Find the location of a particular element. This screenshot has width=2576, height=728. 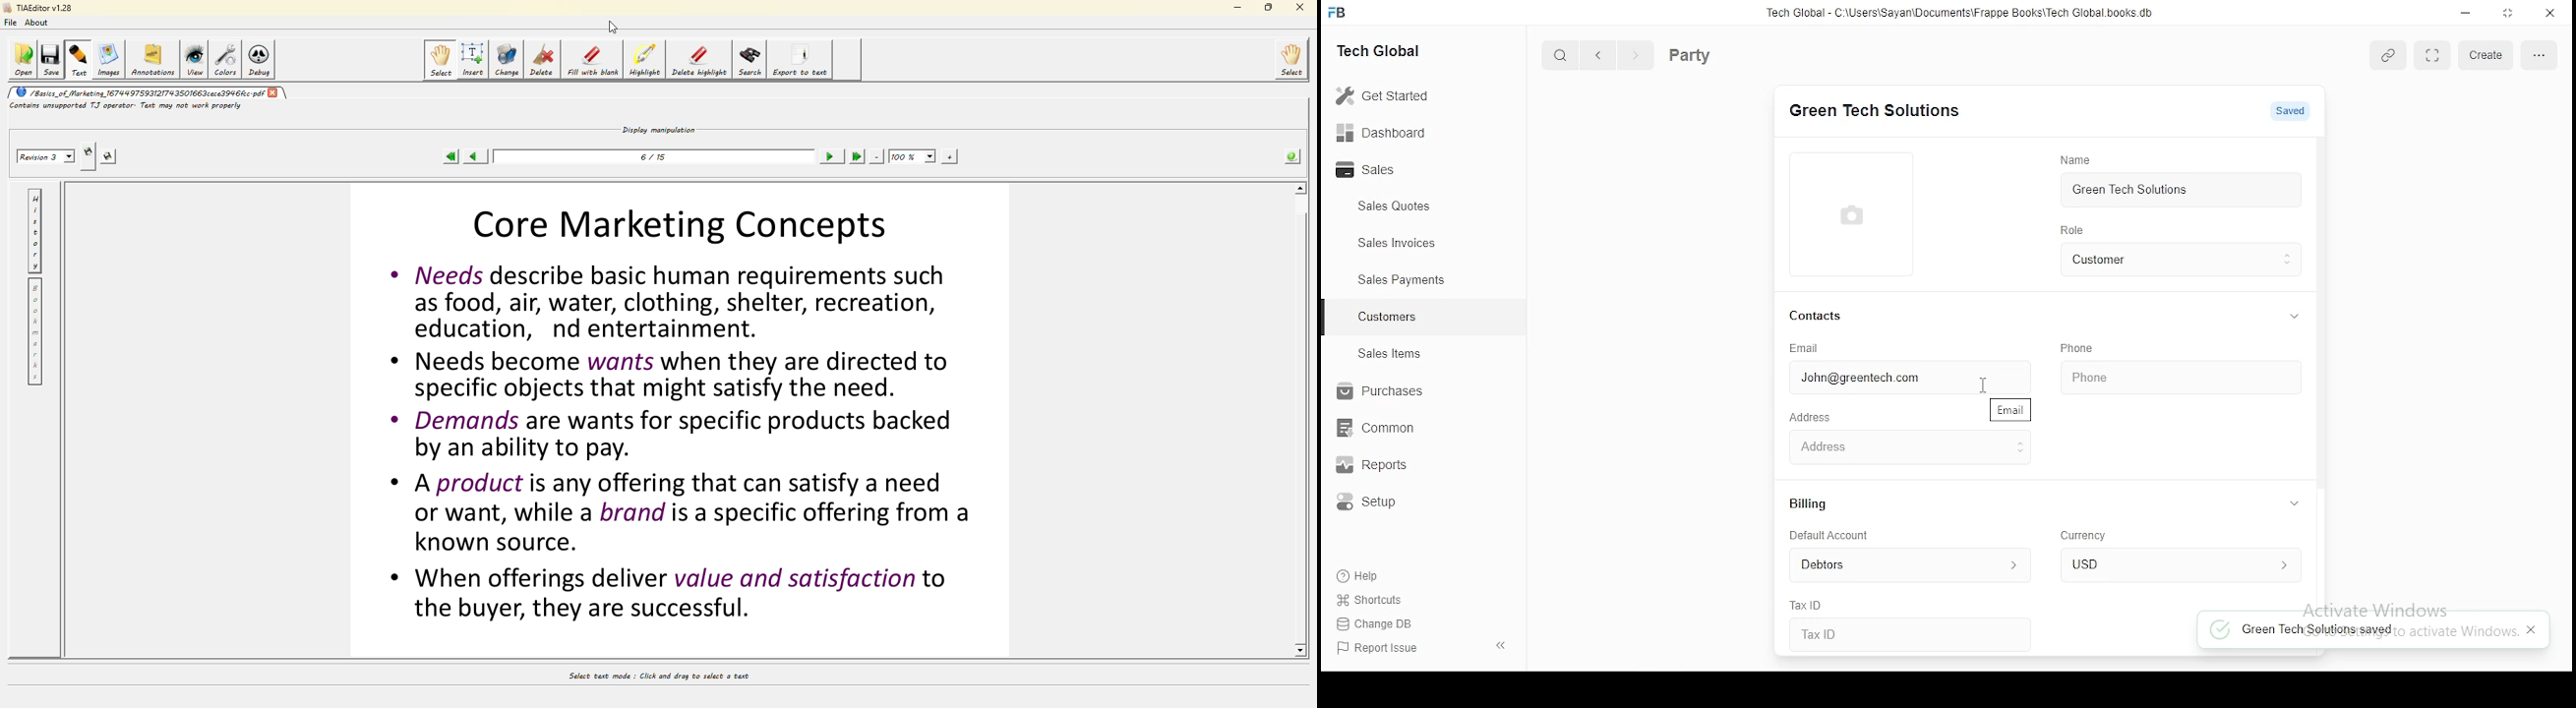

setup is located at coordinates (1374, 504).